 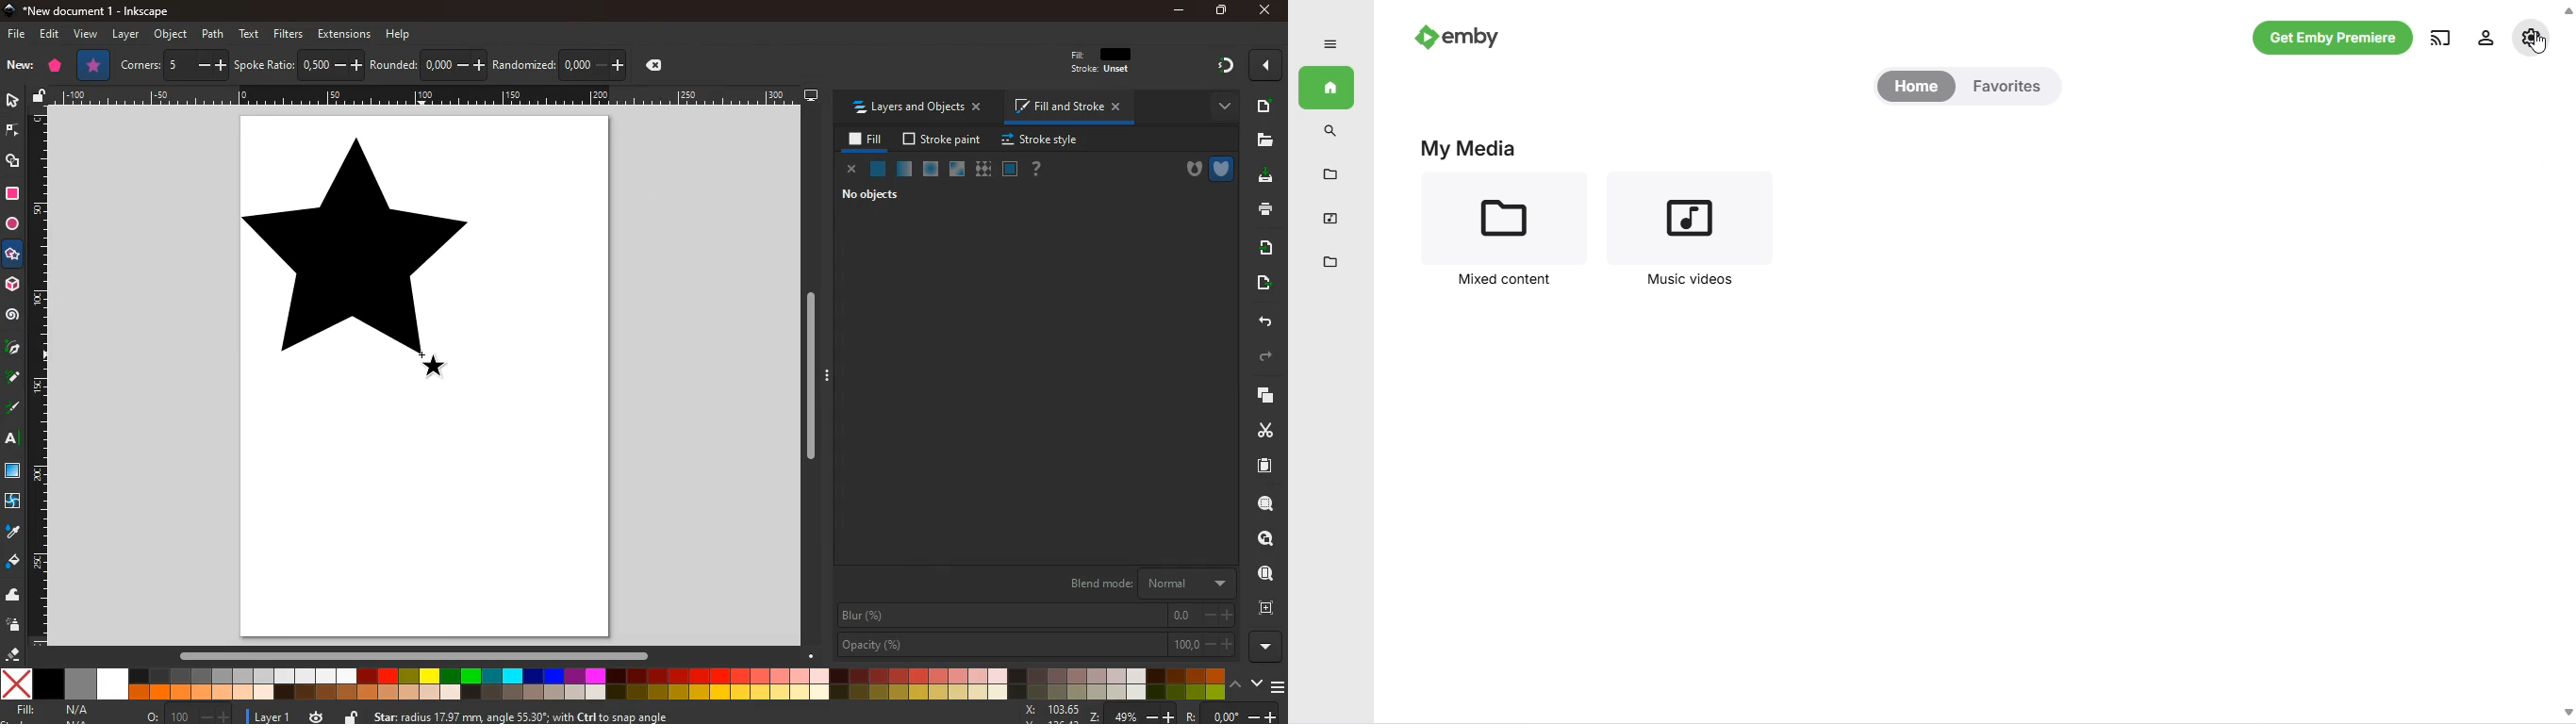 I want to click on desktop, so click(x=812, y=95).